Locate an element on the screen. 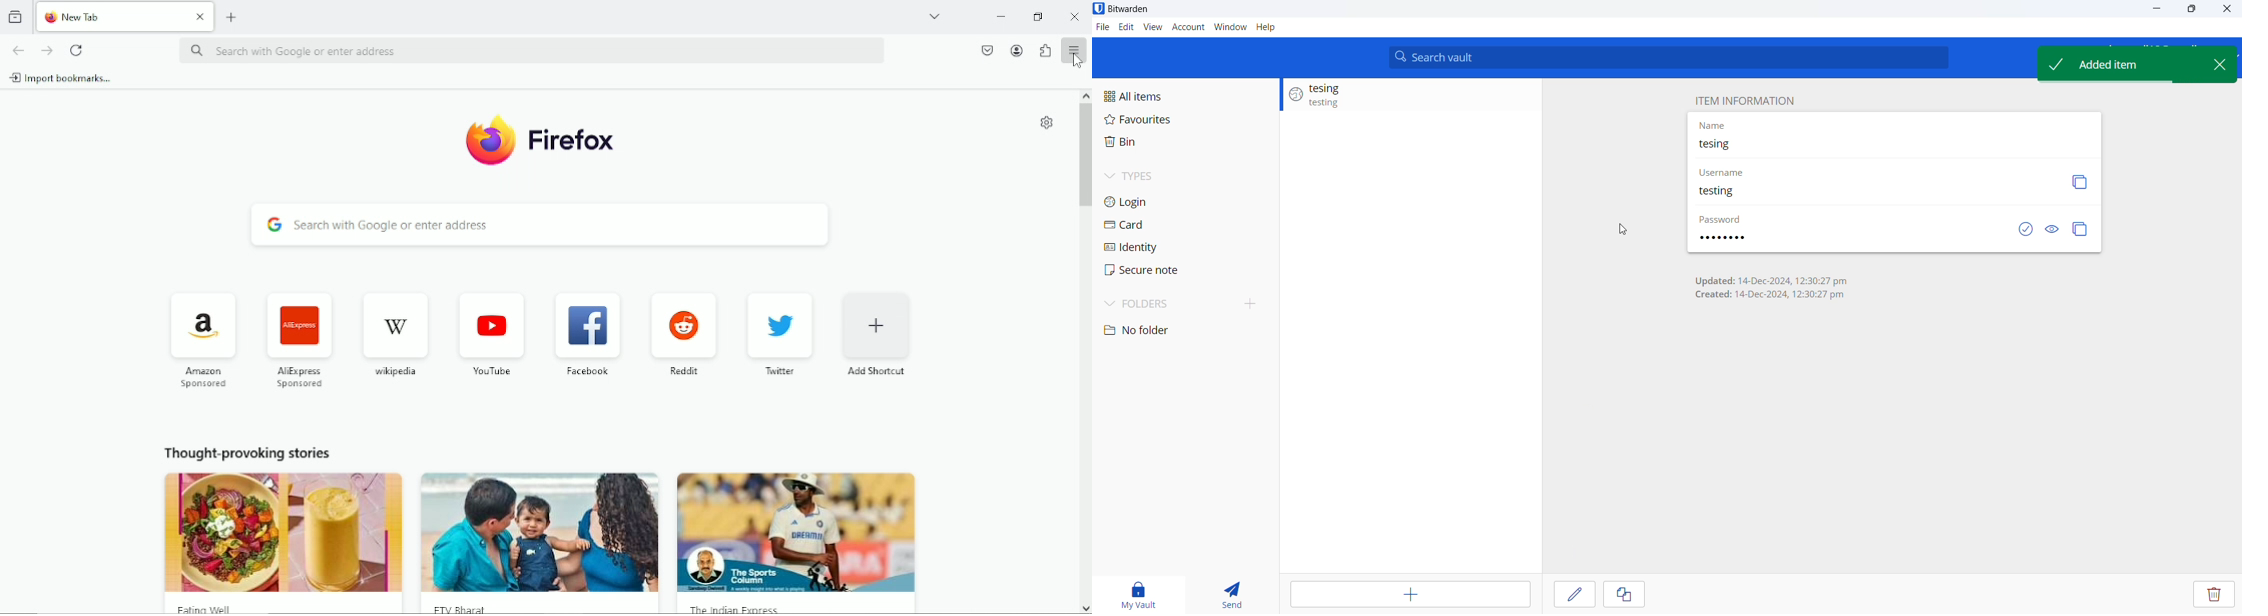  username is located at coordinates (1743, 194).